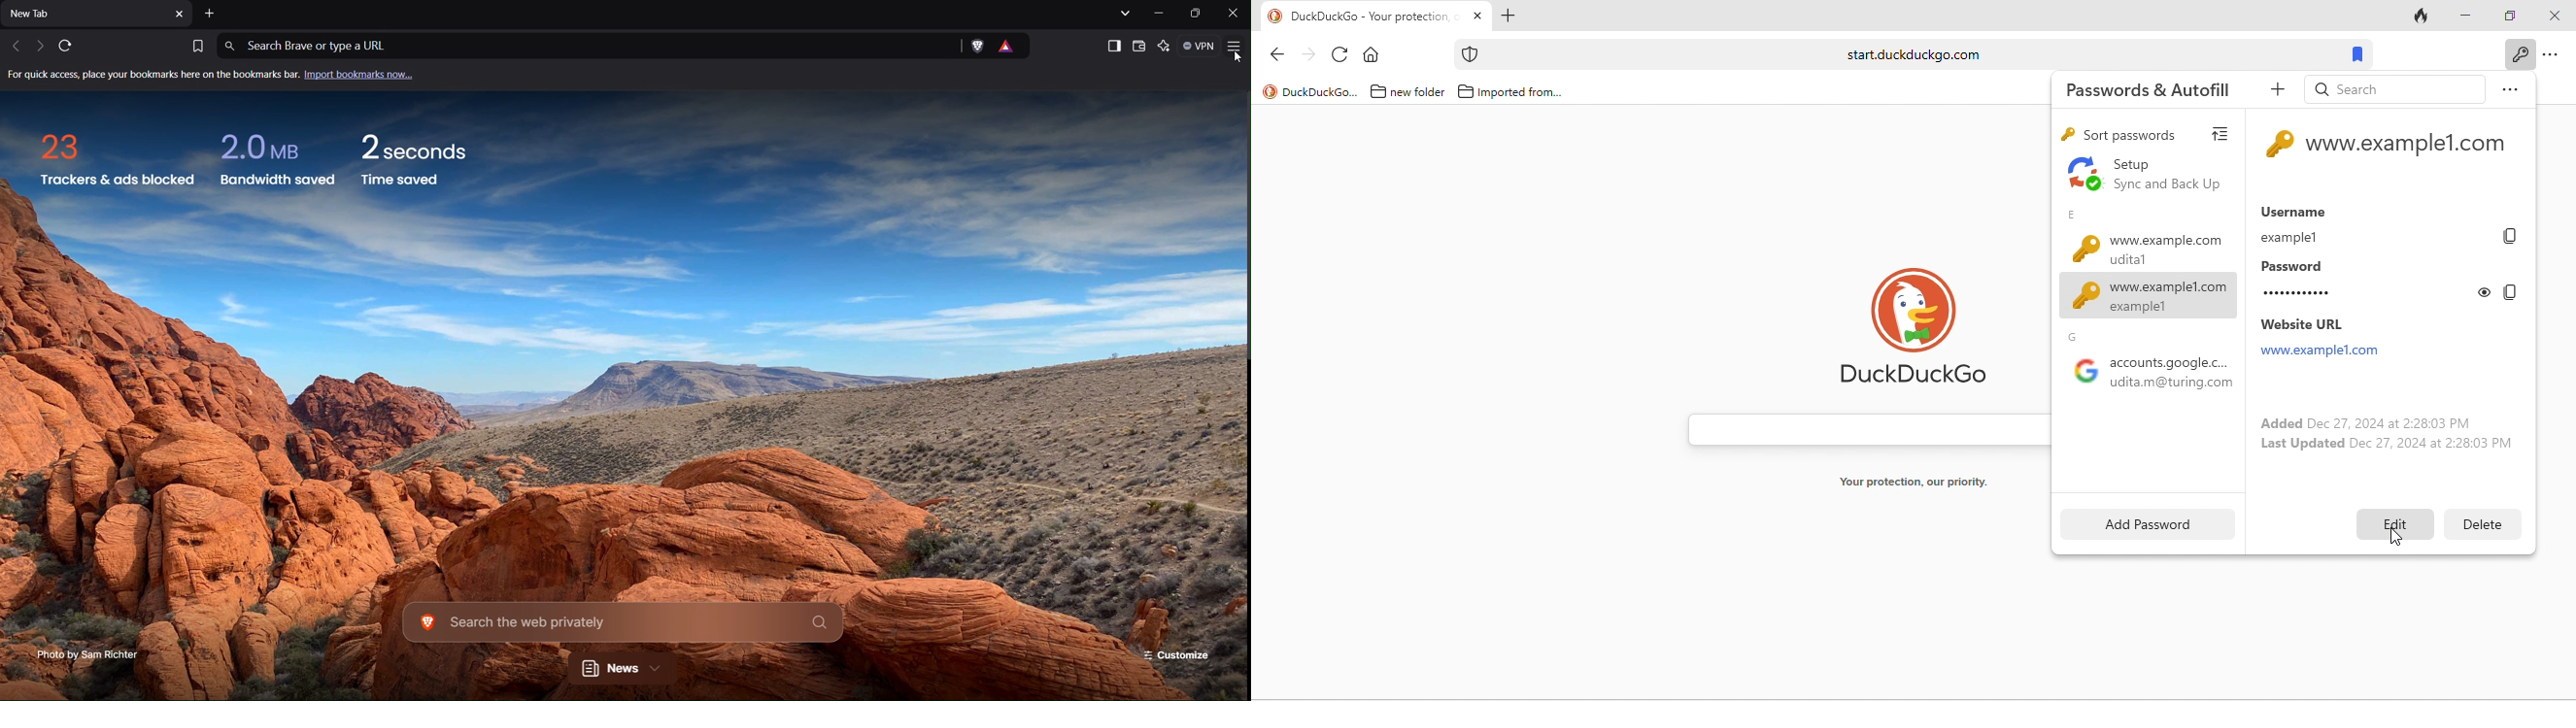 The width and height of the screenshot is (2576, 728). I want to click on List all tabs, so click(1121, 12).